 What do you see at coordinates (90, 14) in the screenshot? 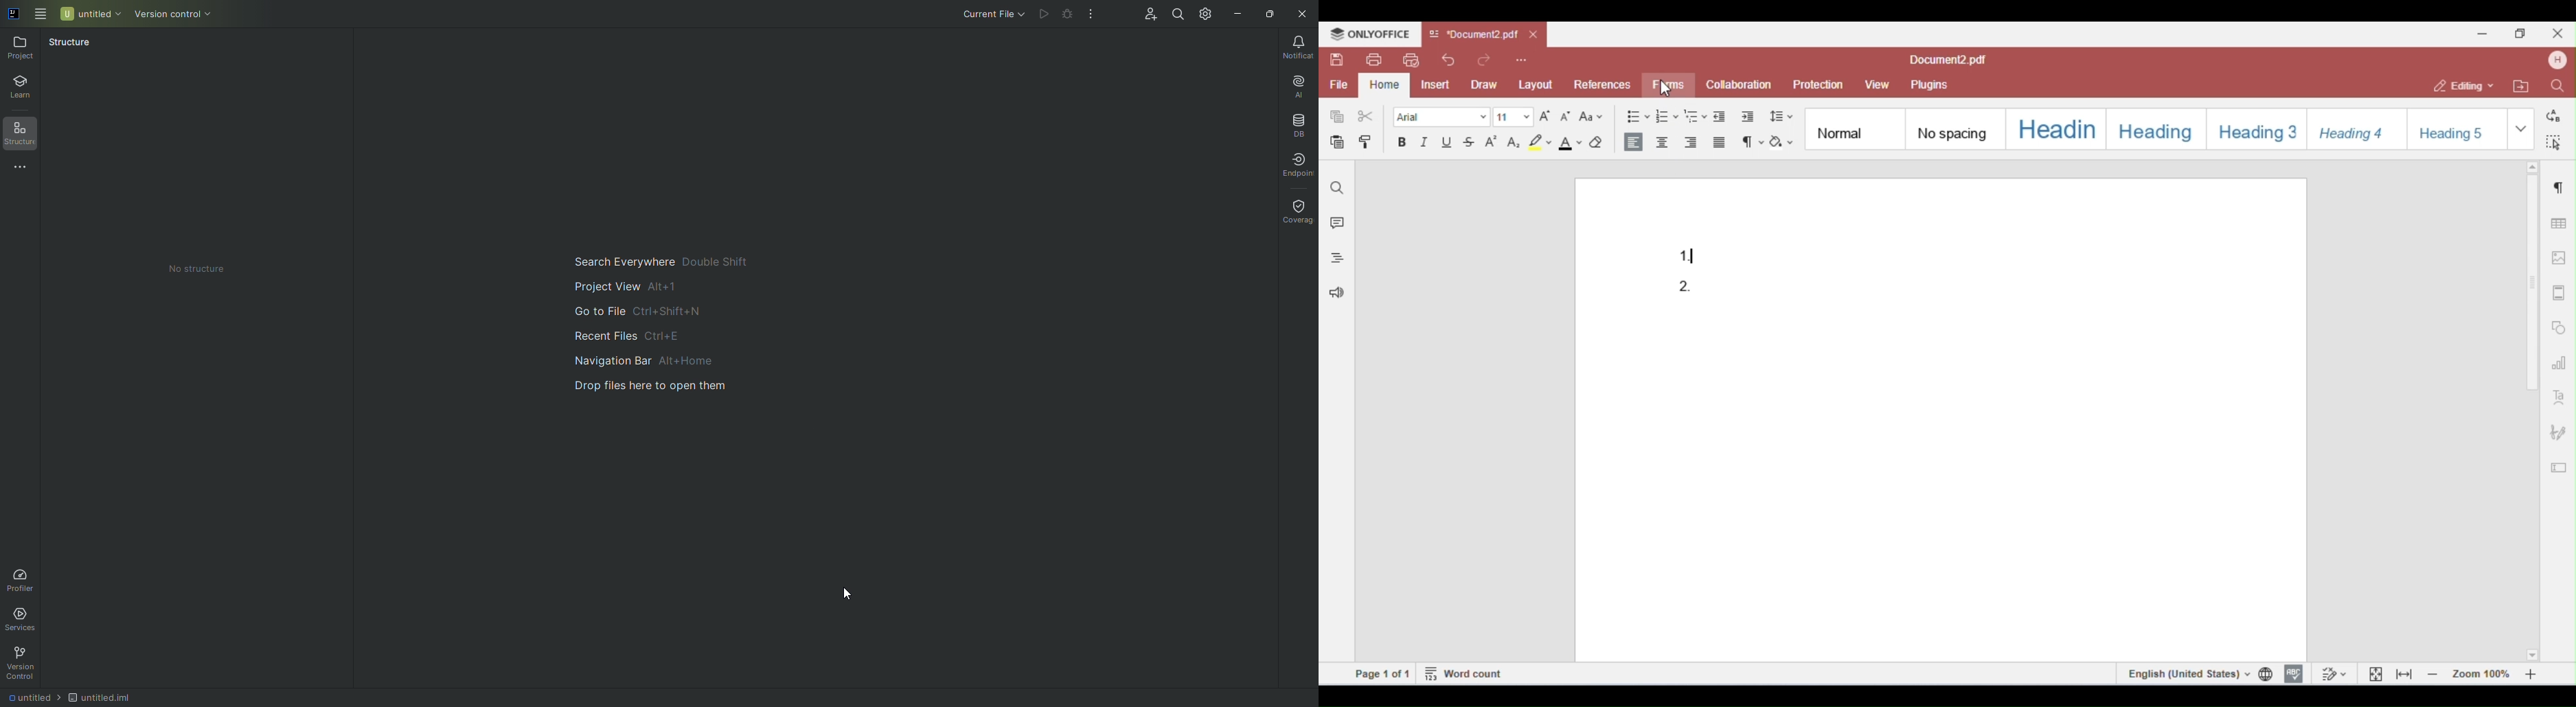
I see `Untitled` at bounding box center [90, 14].